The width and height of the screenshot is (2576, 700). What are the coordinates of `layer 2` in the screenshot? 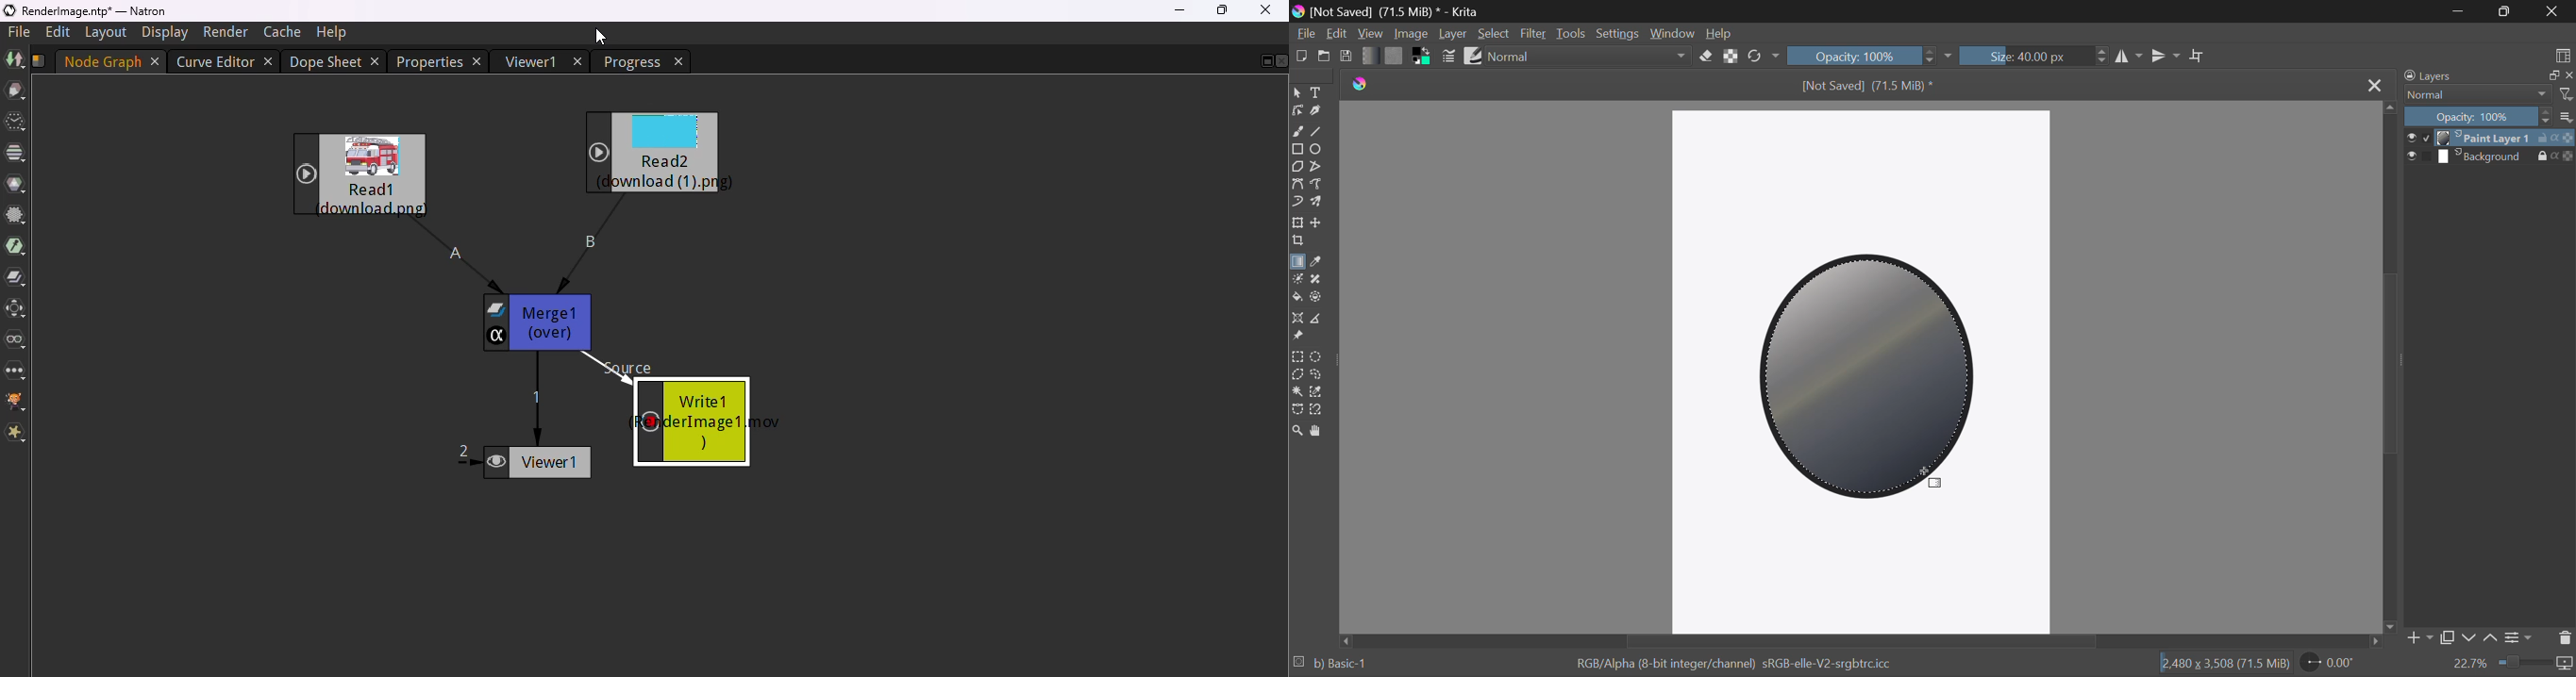 It's located at (2486, 157).